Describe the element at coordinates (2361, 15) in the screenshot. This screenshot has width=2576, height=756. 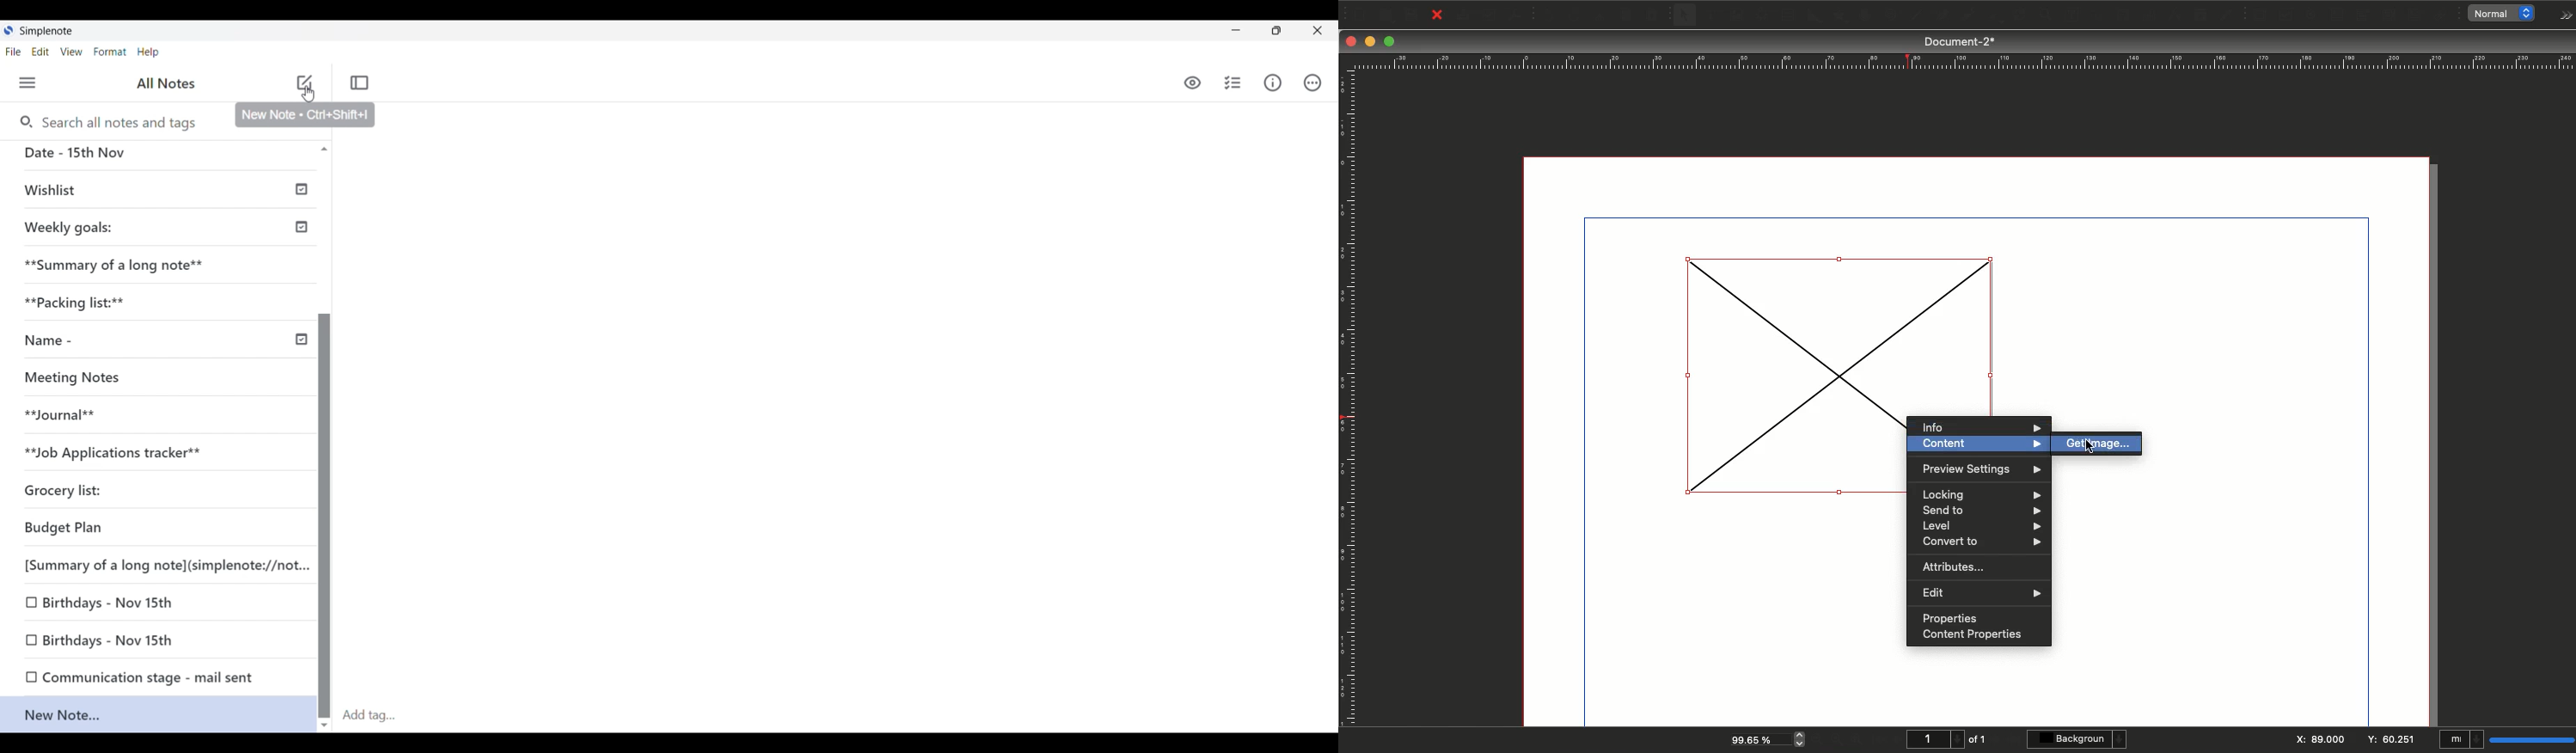
I see `PDF combo box` at that location.